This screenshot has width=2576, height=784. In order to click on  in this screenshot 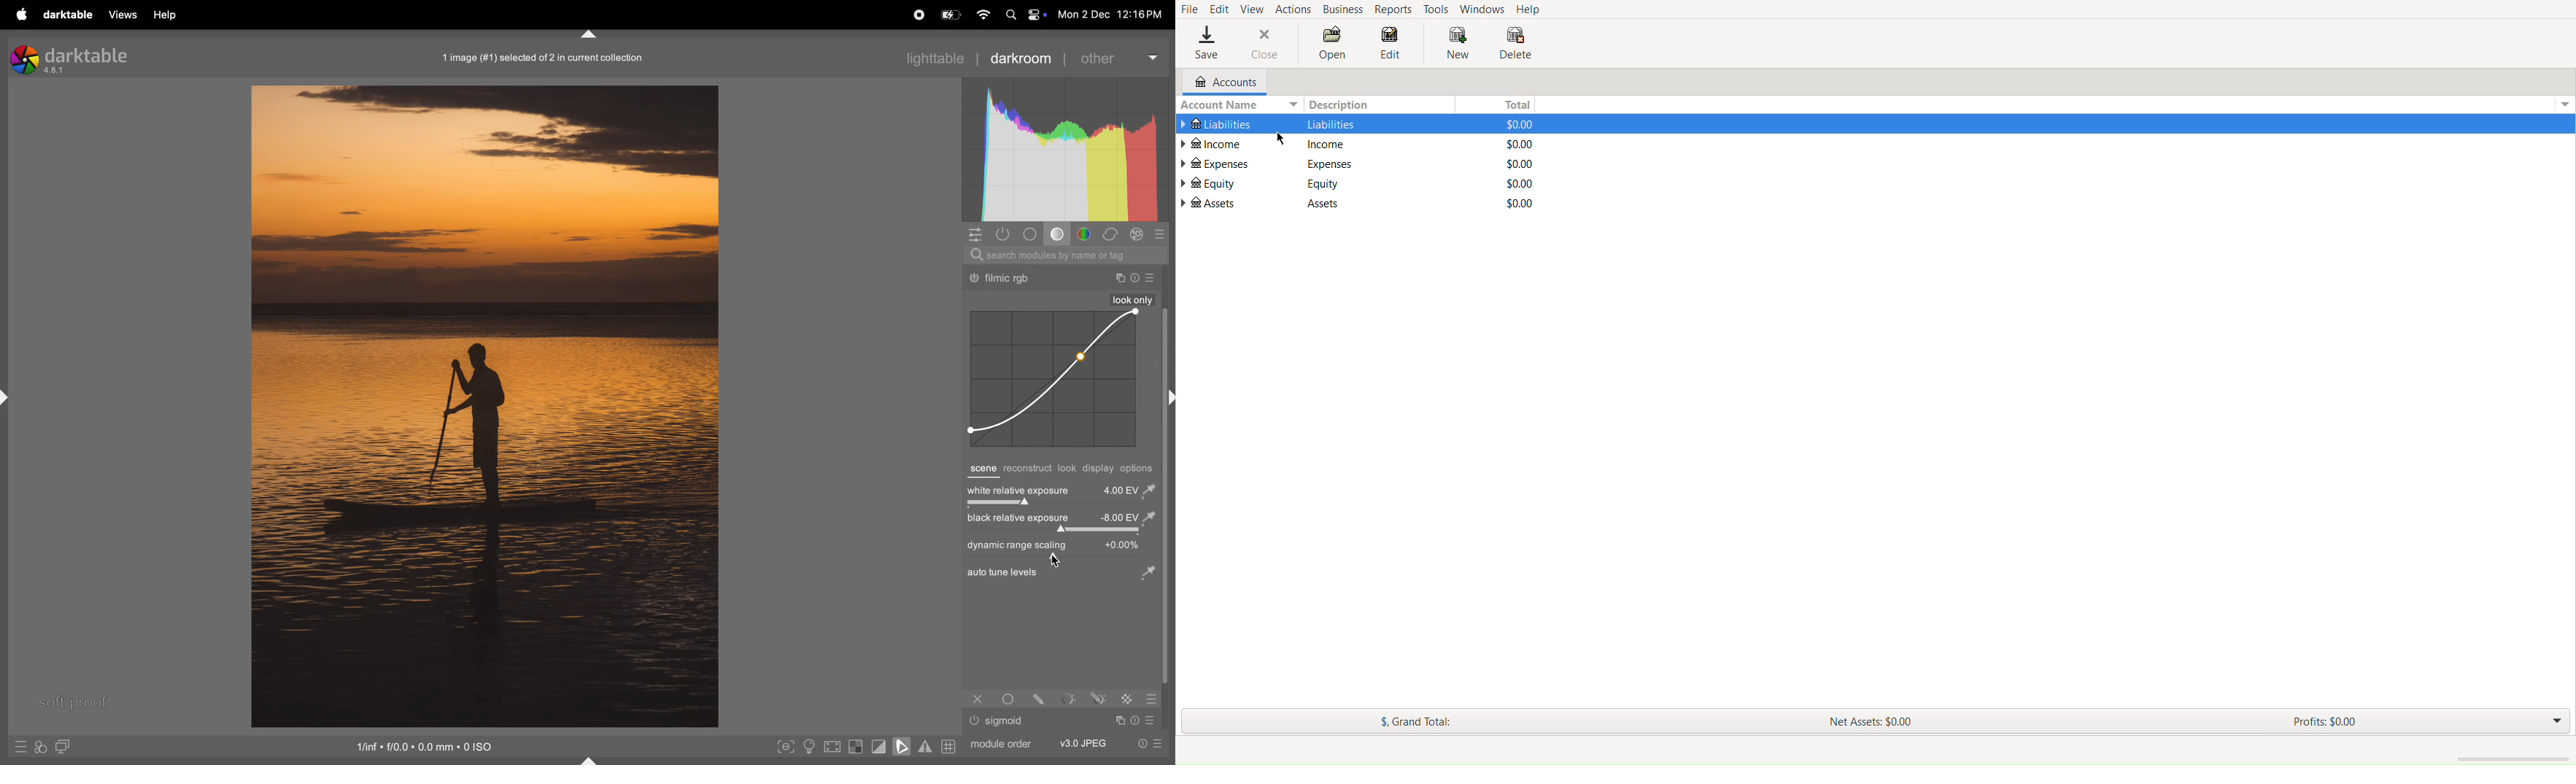, I will do `click(1002, 573)`.